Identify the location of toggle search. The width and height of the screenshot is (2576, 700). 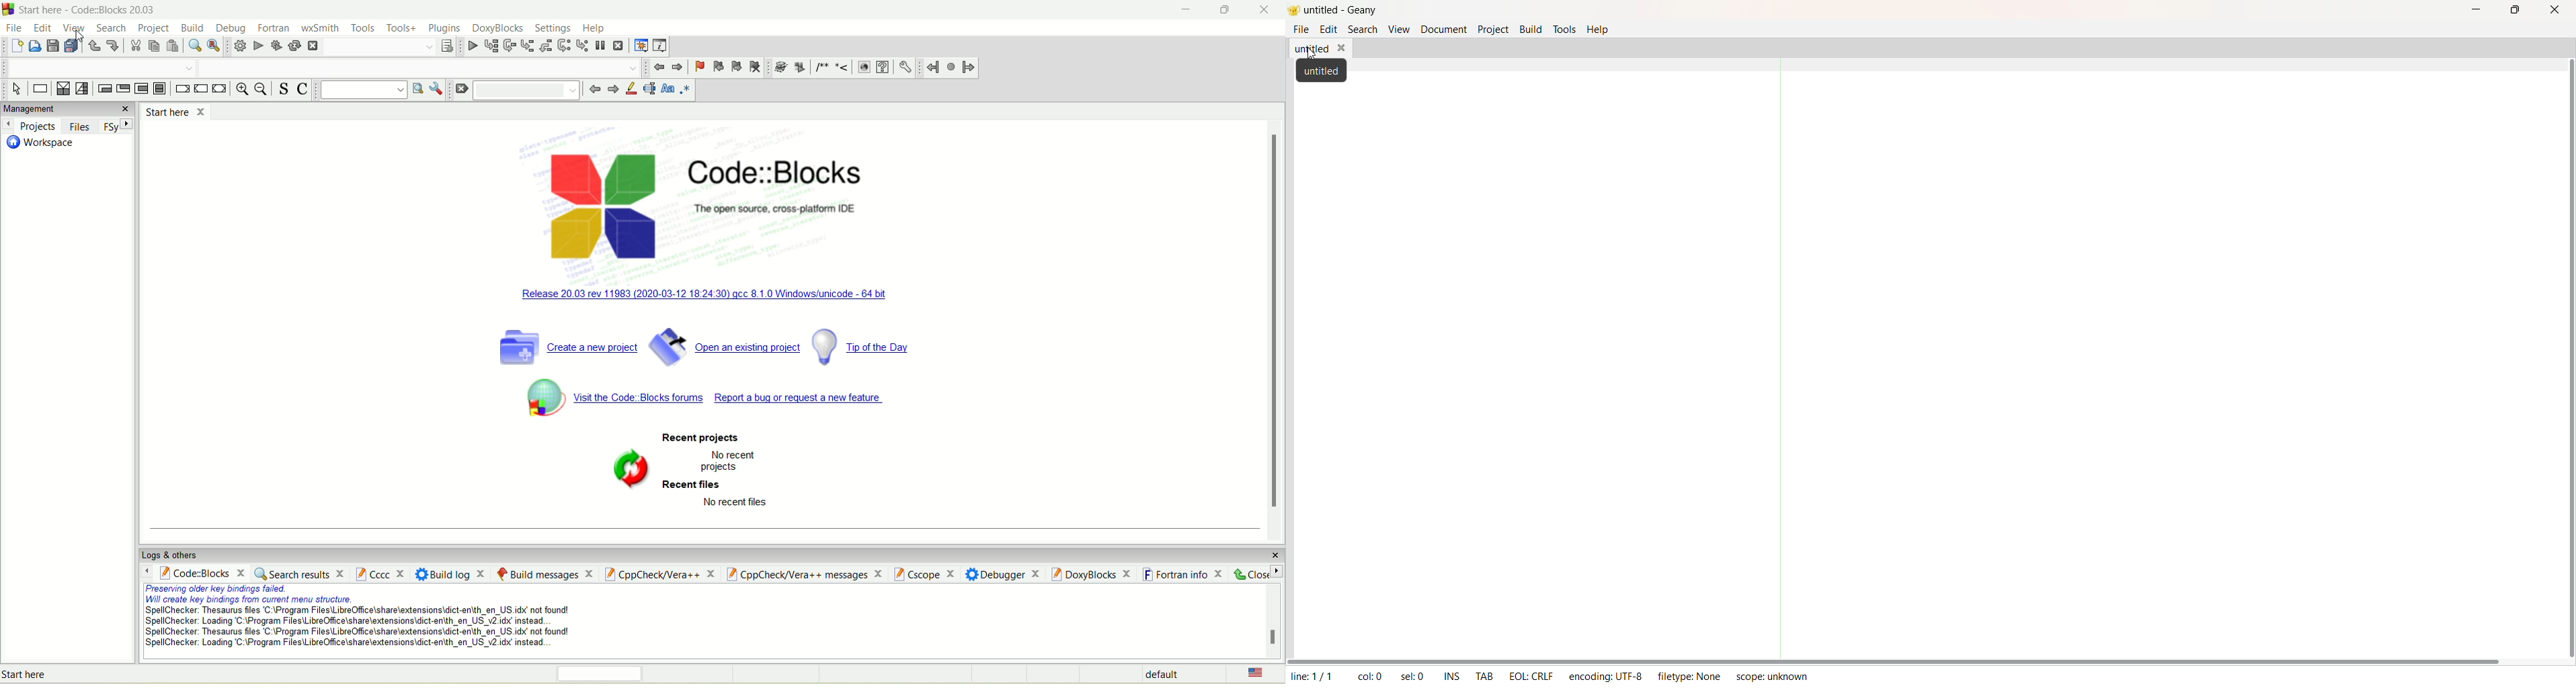
(287, 90).